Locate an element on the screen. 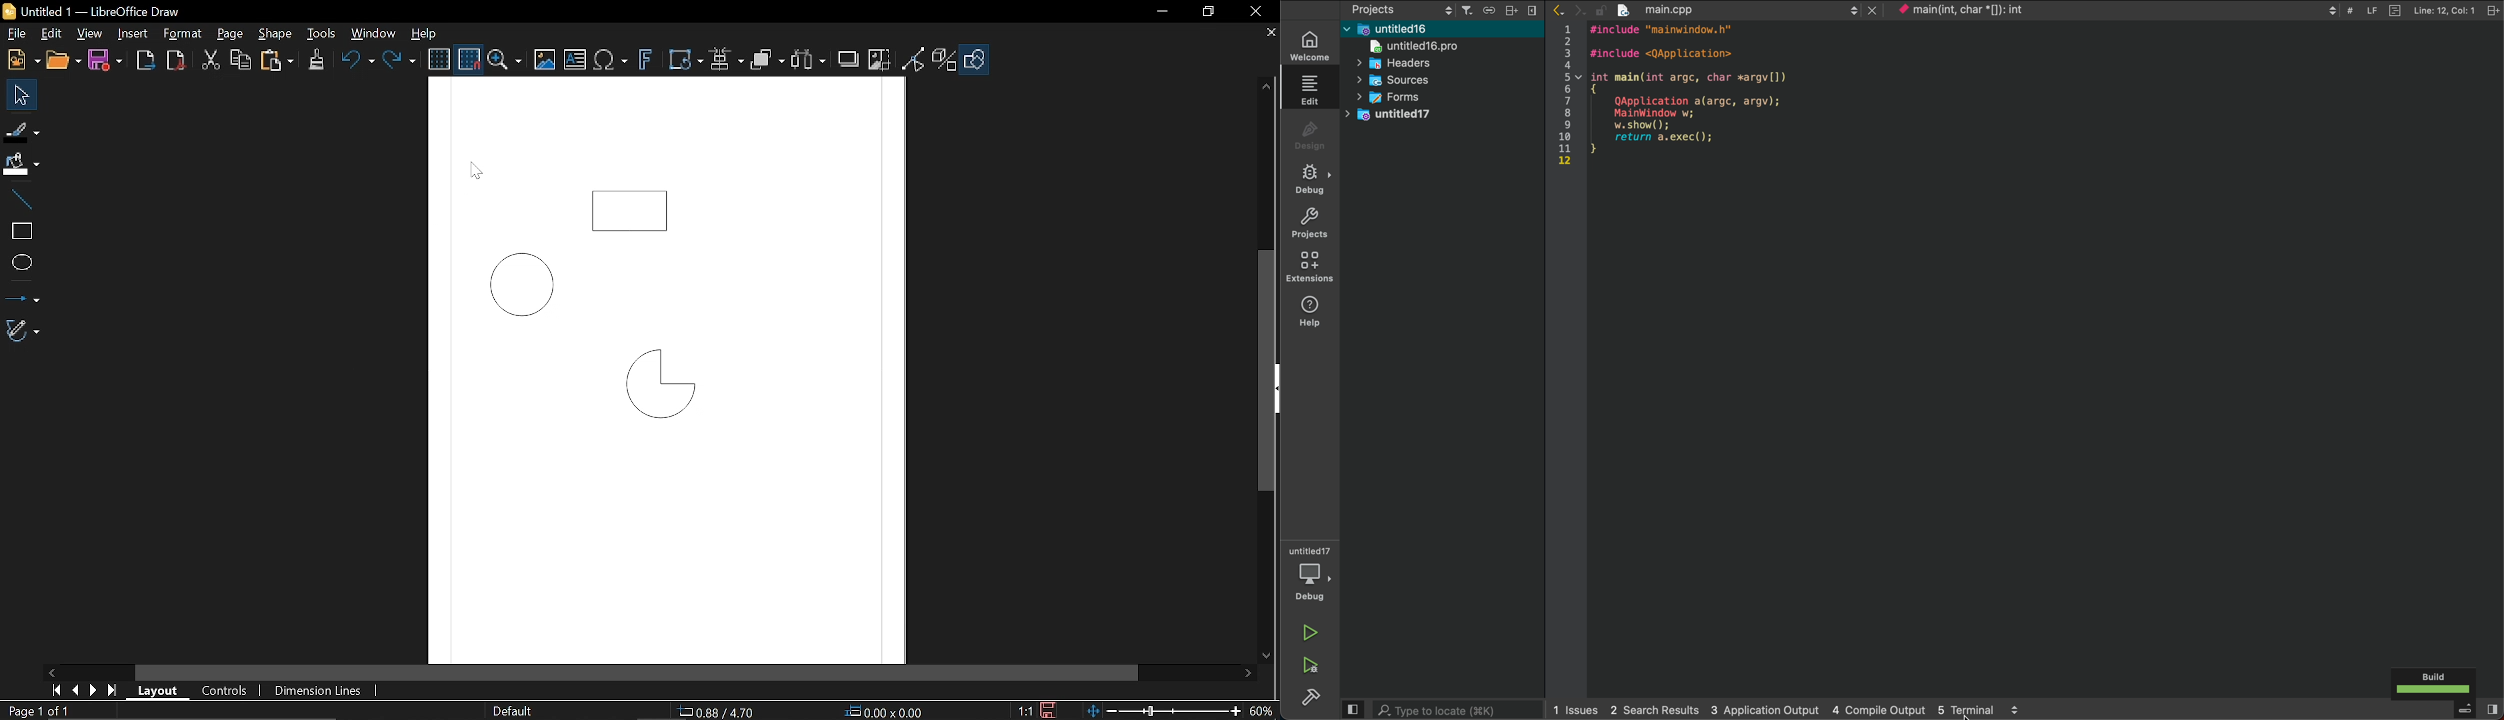 The image size is (2520, 728). Shadow is located at coordinates (849, 59).